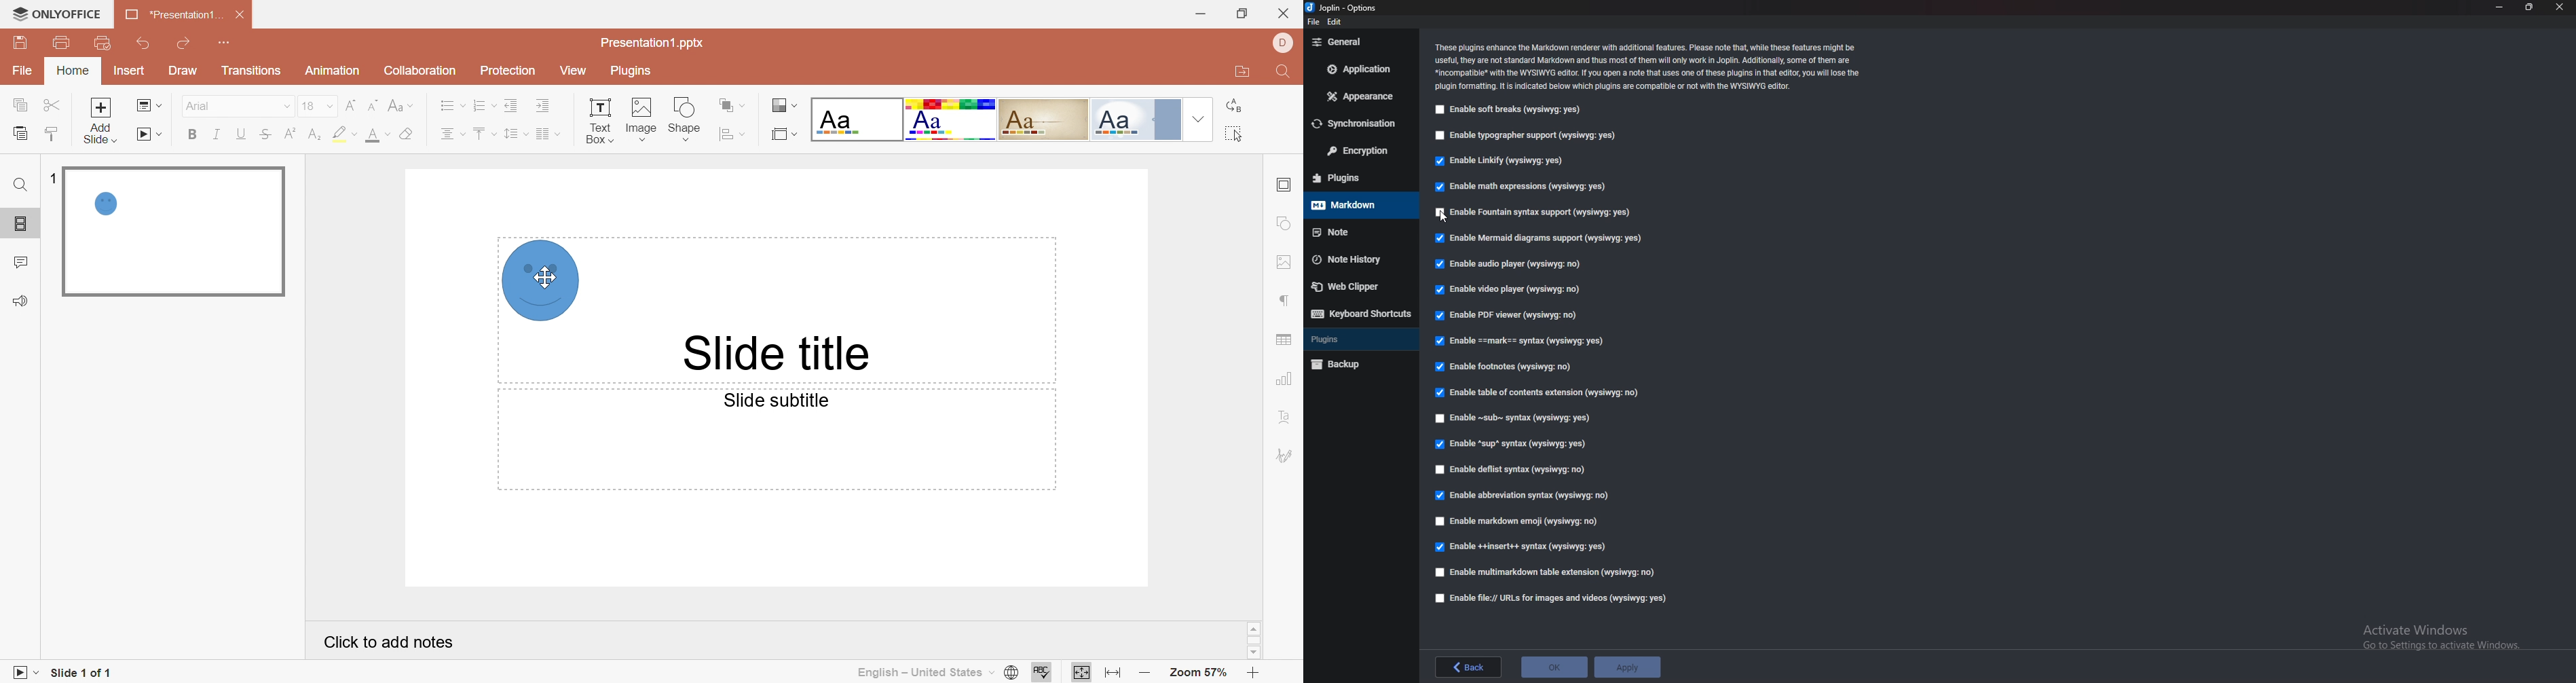 The image size is (2576, 700). I want to click on Back up, so click(1356, 365).